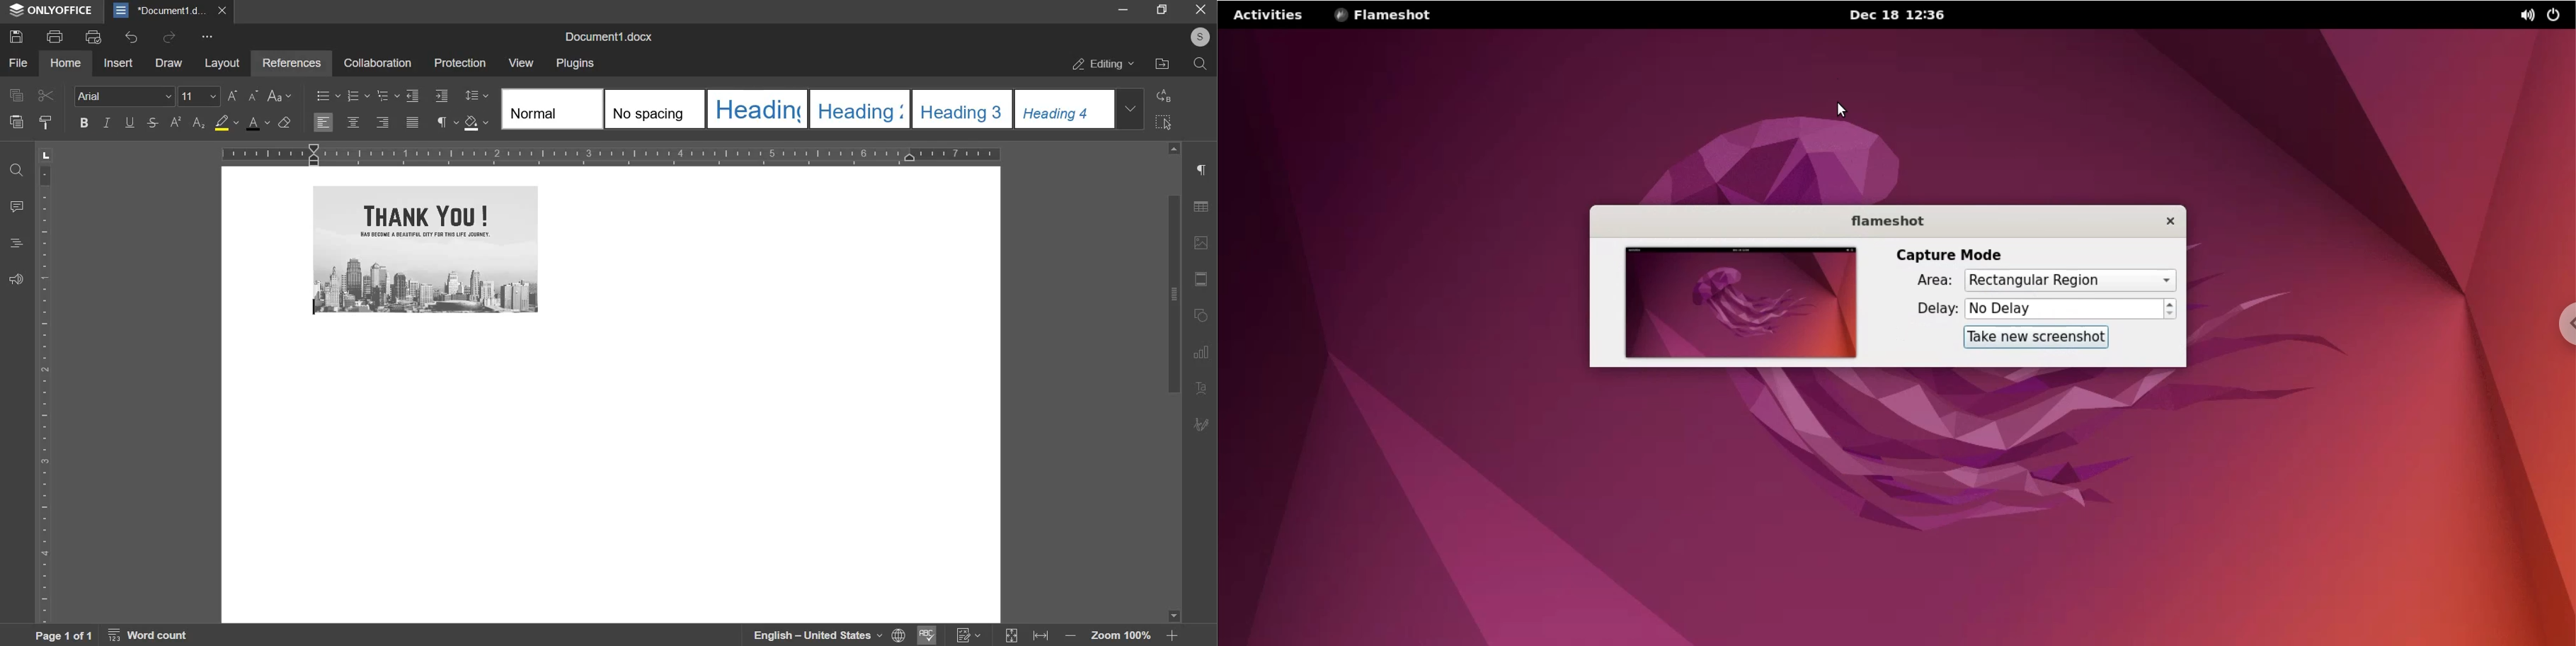 The image size is (2576, 672). I want to click on underline, so click(129, 121).